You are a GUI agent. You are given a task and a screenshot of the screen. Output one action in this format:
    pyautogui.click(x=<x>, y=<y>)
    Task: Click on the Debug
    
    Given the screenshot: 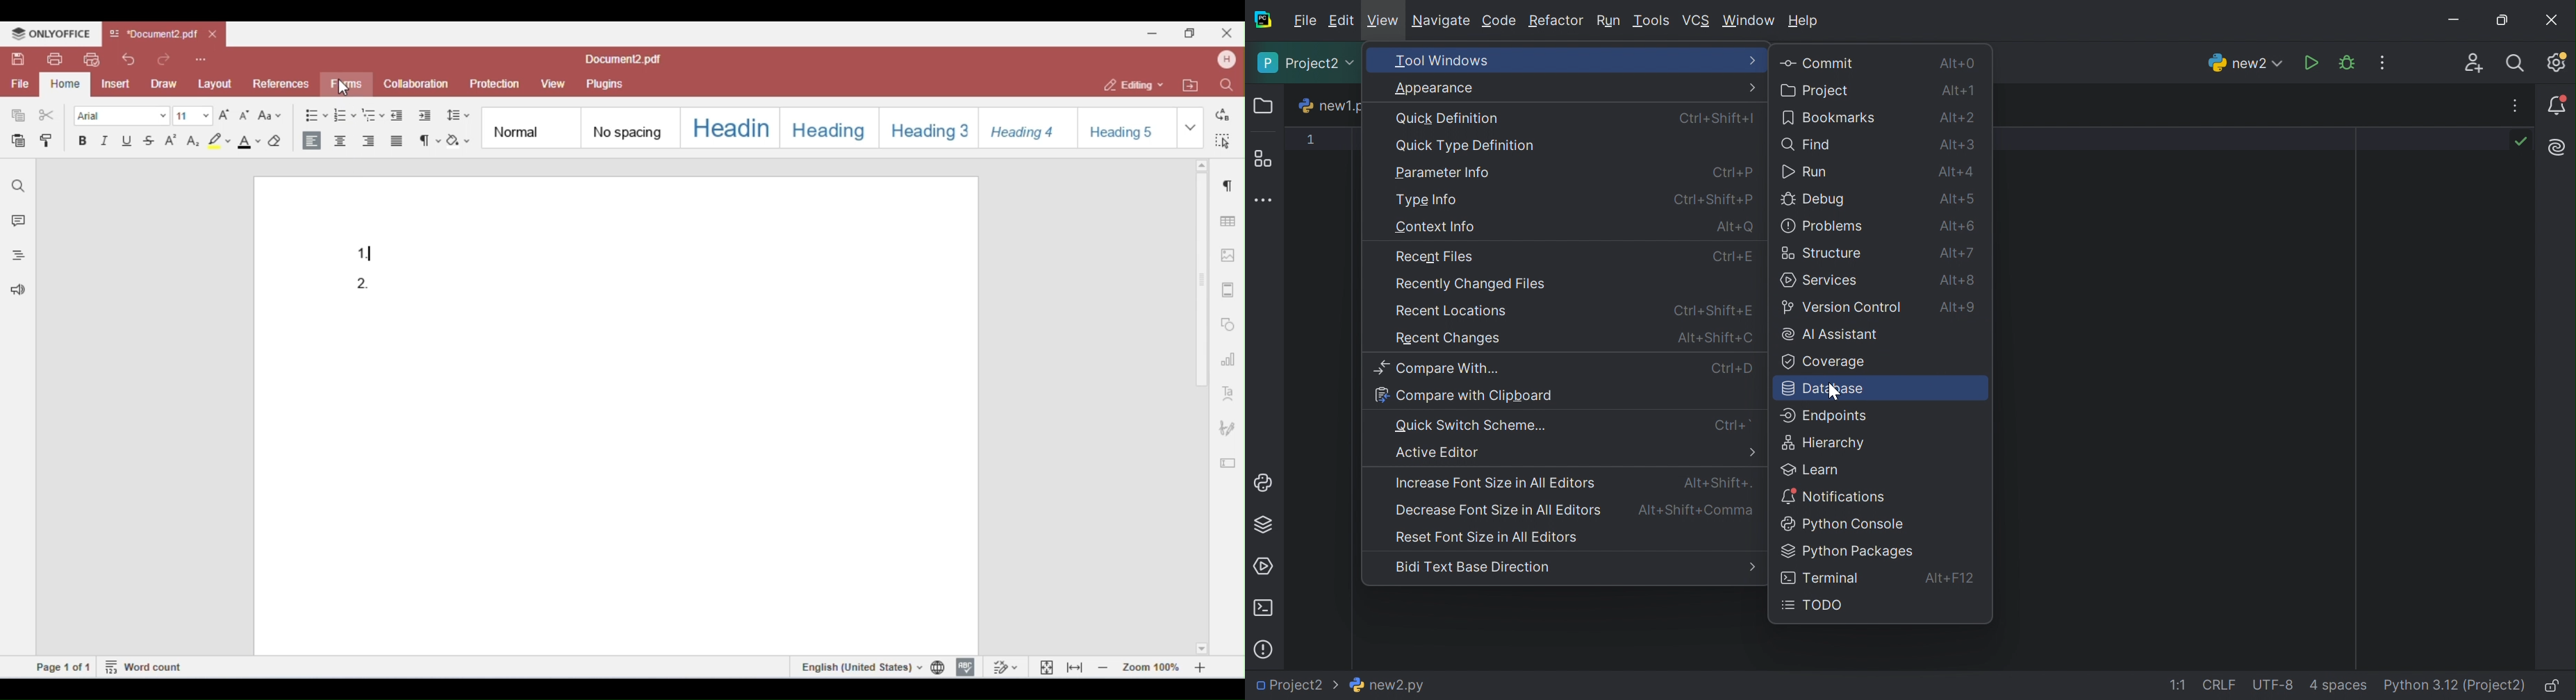 What is the action you would take?
    pyautogui.click(x=1814, y=201)
    